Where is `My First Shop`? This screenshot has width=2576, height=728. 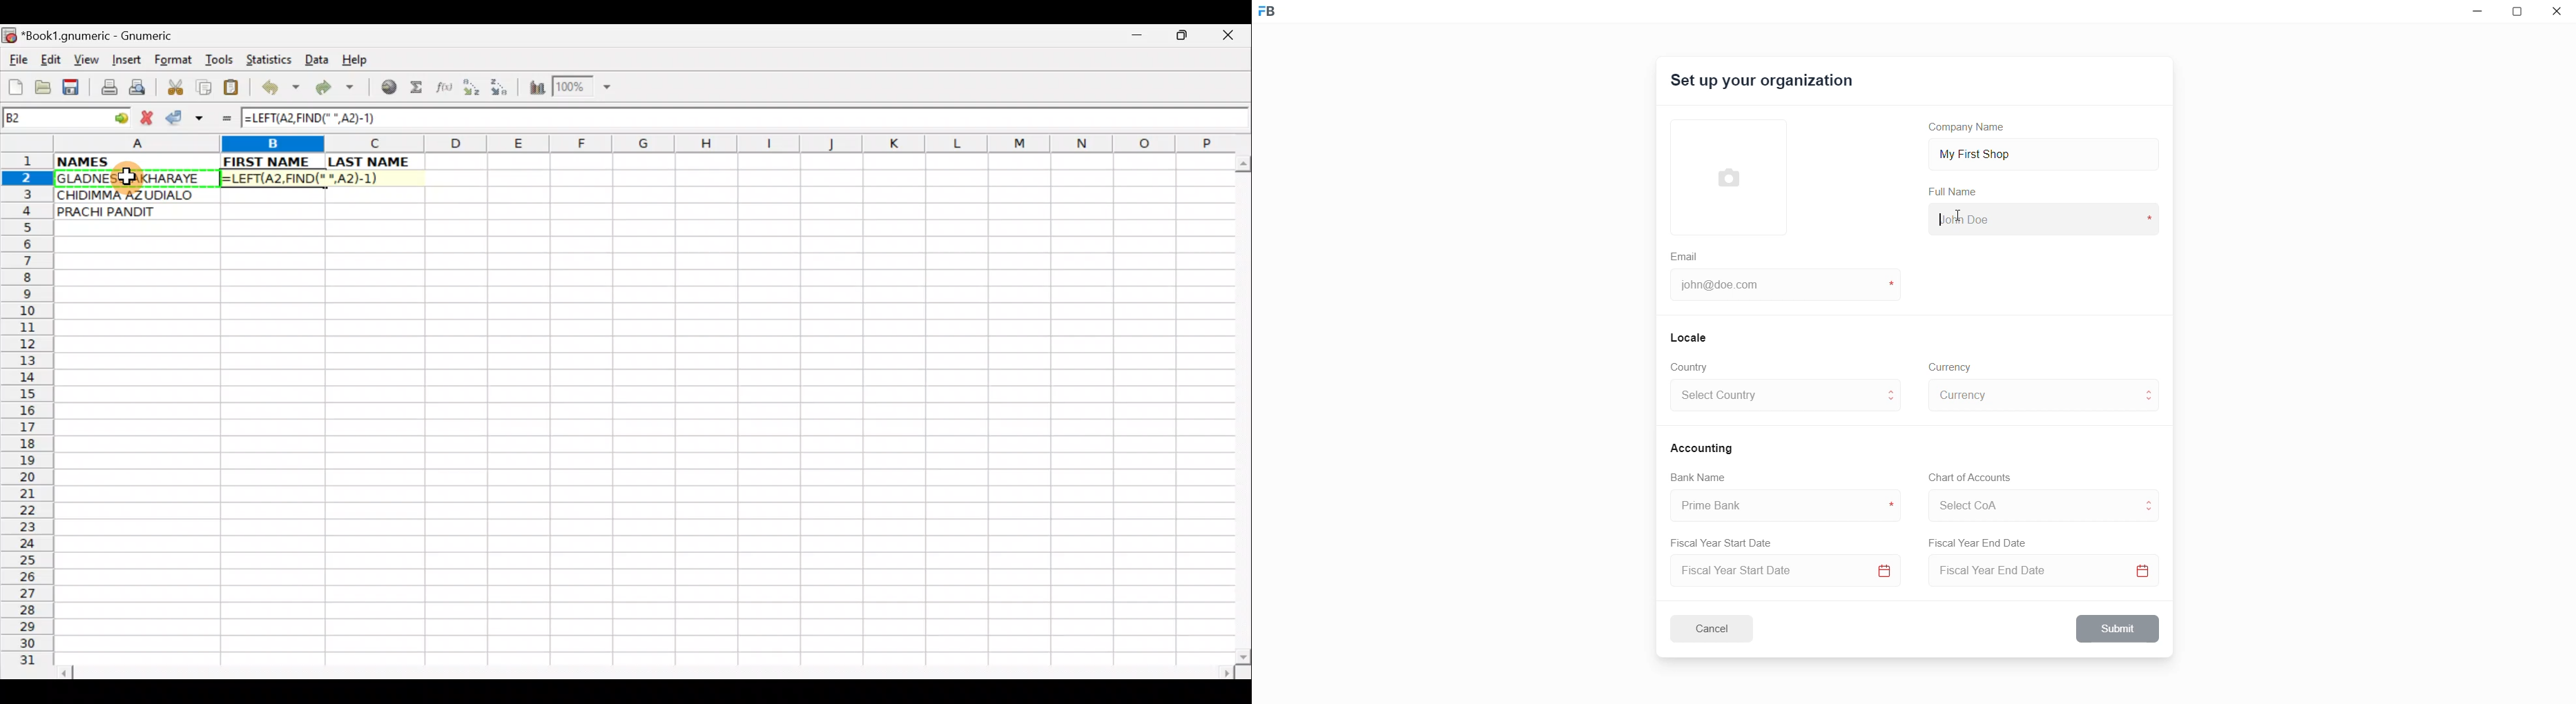
My First Shop is located at coordinates (1997, 153).